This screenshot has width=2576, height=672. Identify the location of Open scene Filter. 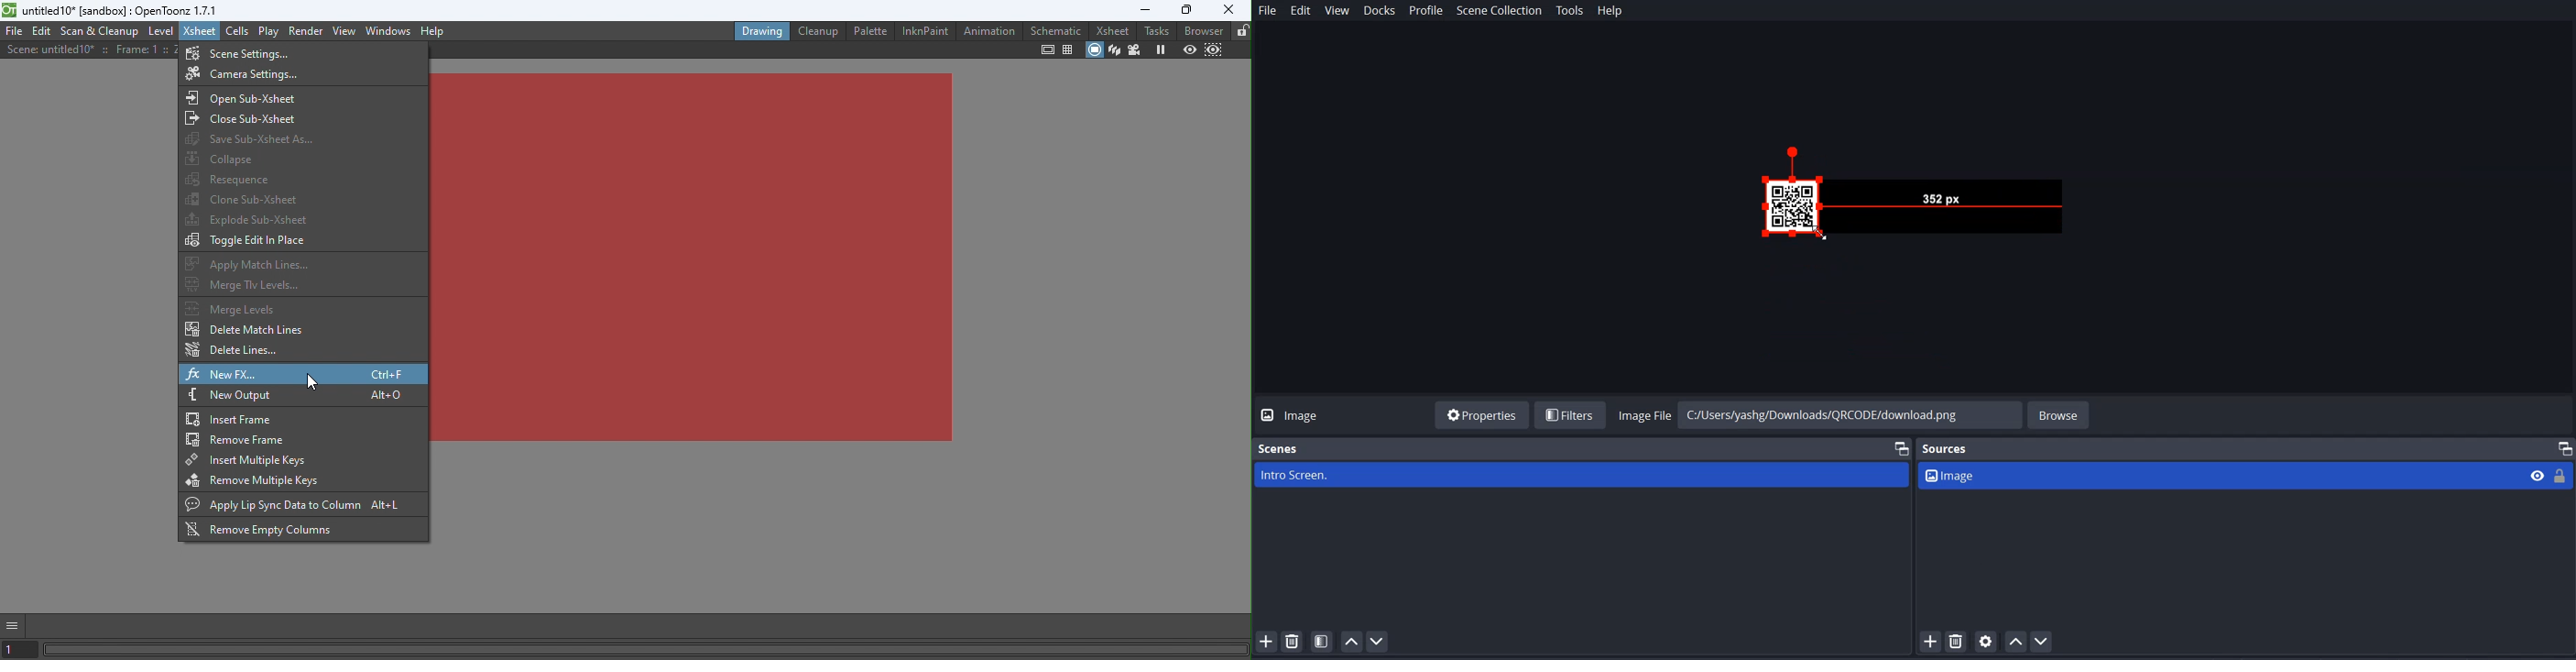
(1322, 641).